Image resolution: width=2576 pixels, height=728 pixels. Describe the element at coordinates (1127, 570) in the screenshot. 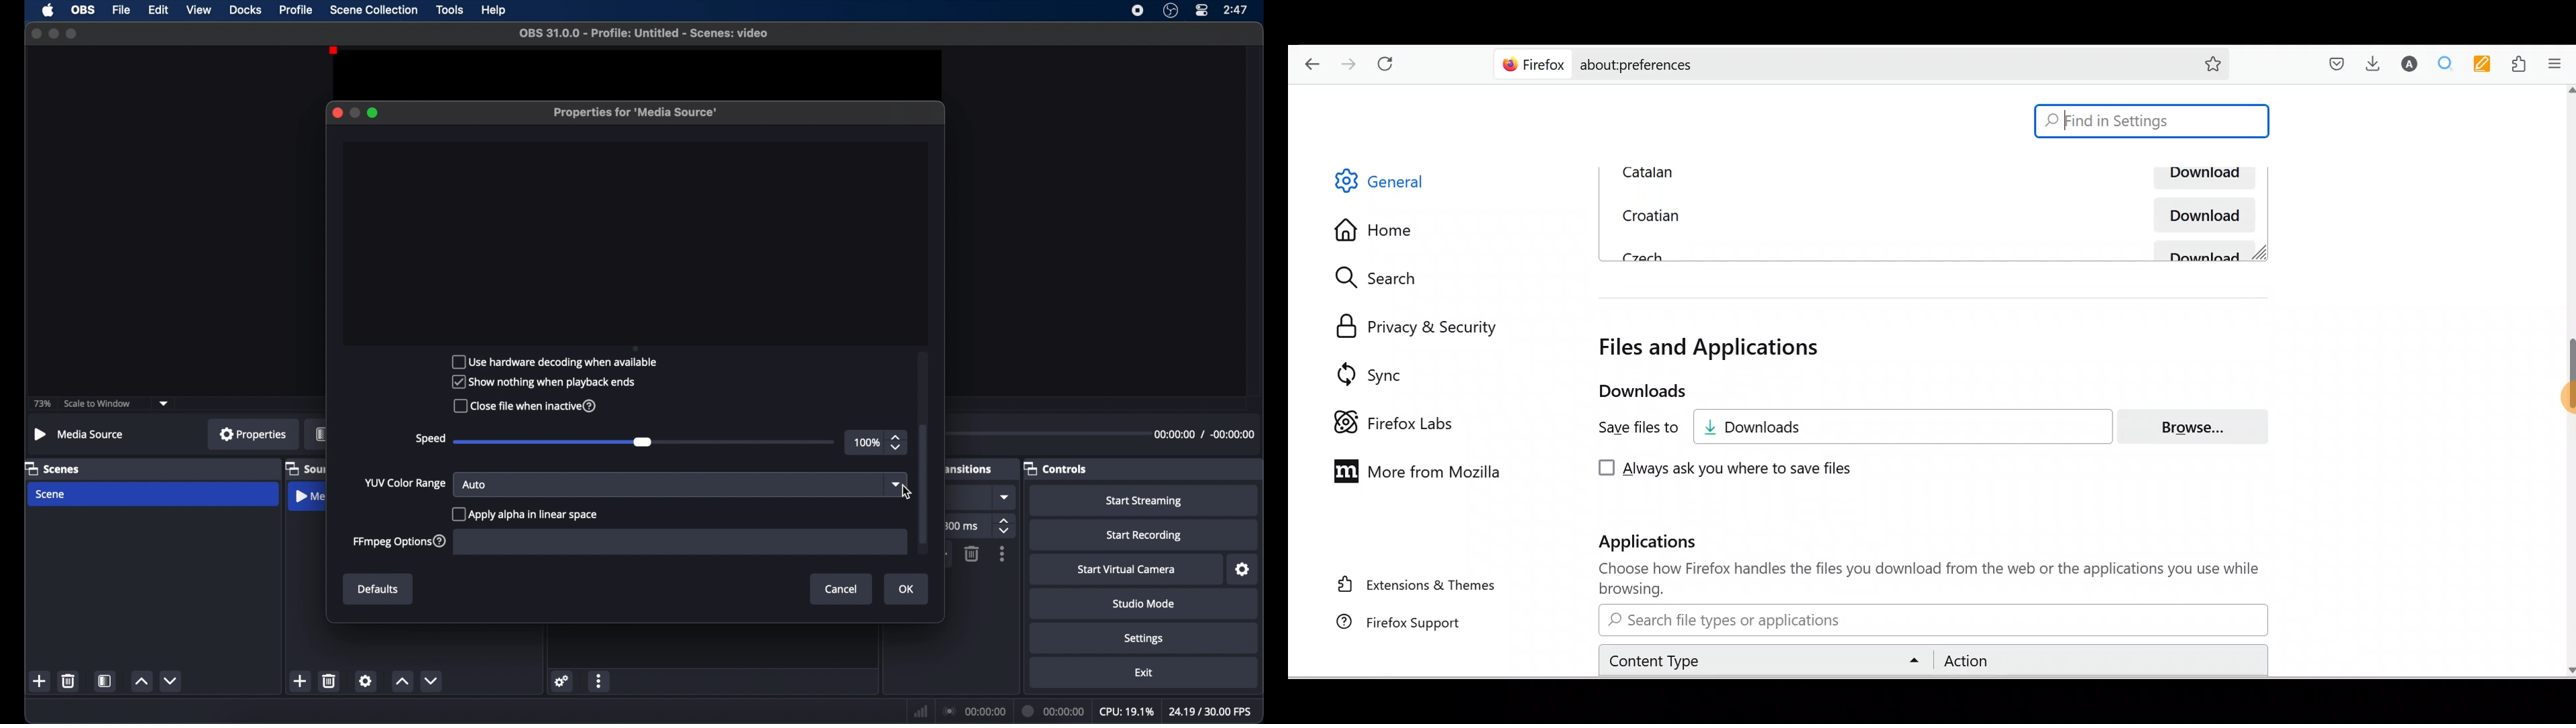

I see `start virtual camera` at that location.